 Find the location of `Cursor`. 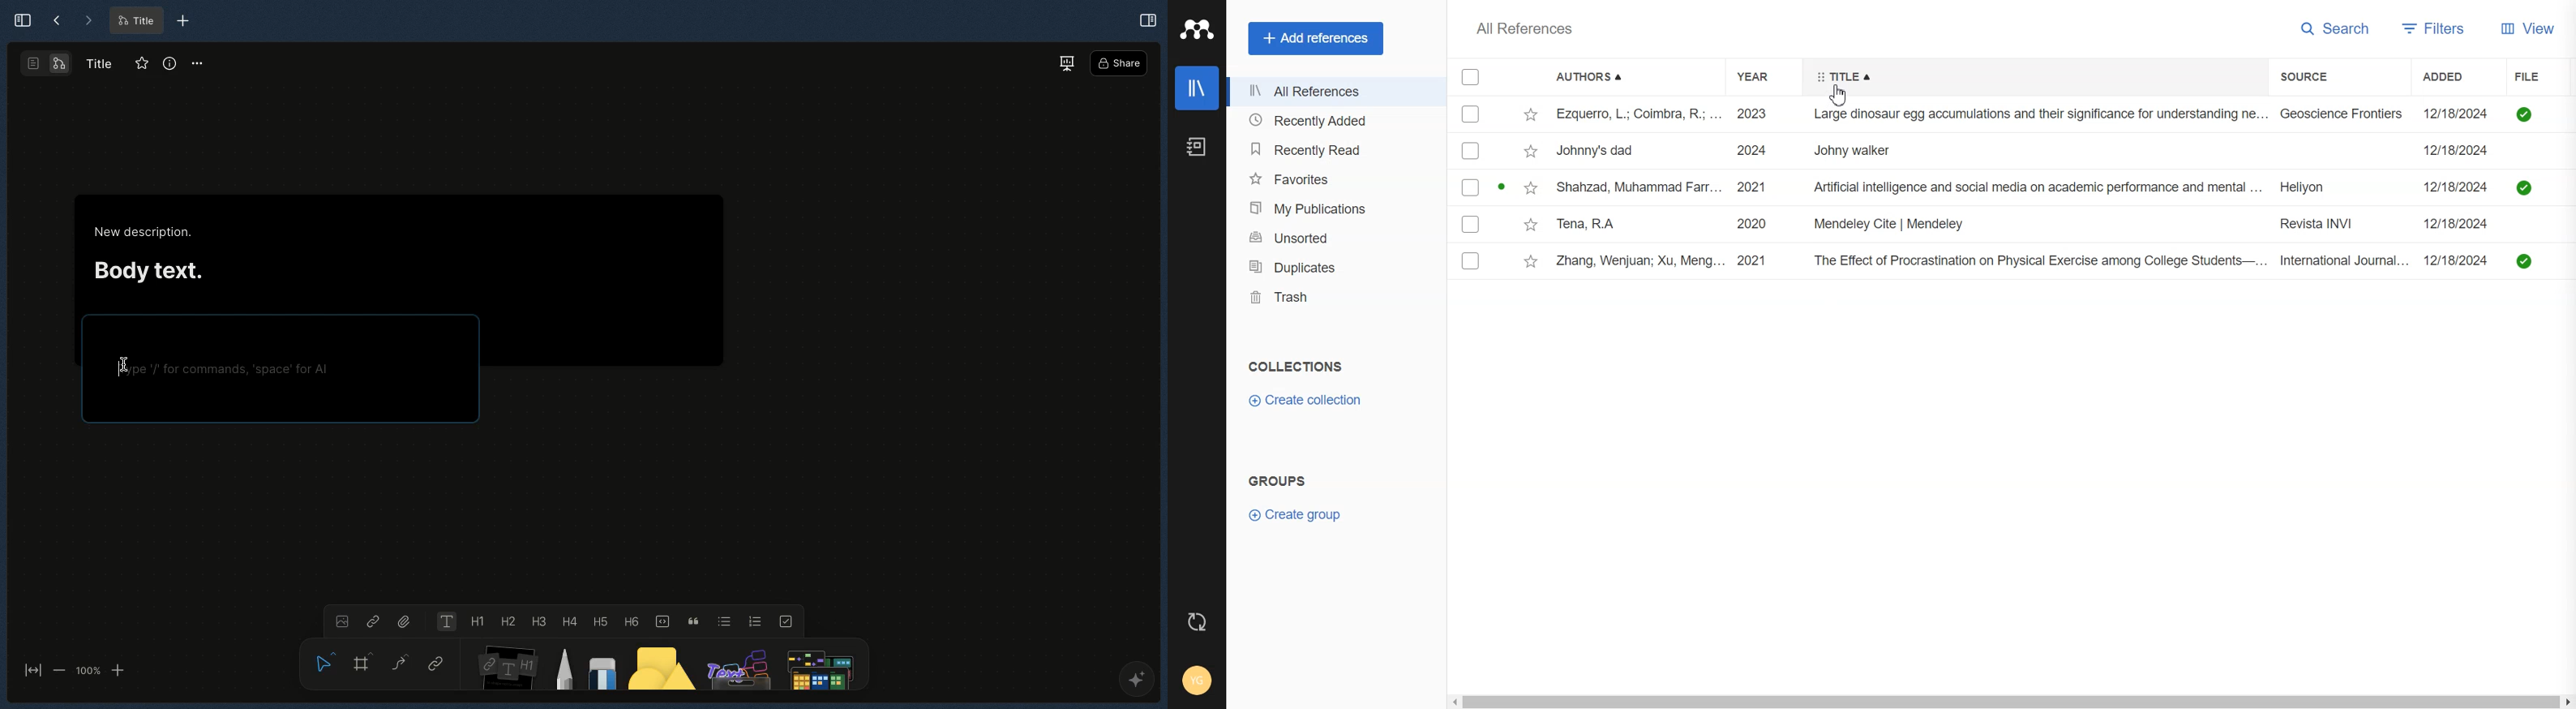

Cursor is located at coordinates (1842, 96).